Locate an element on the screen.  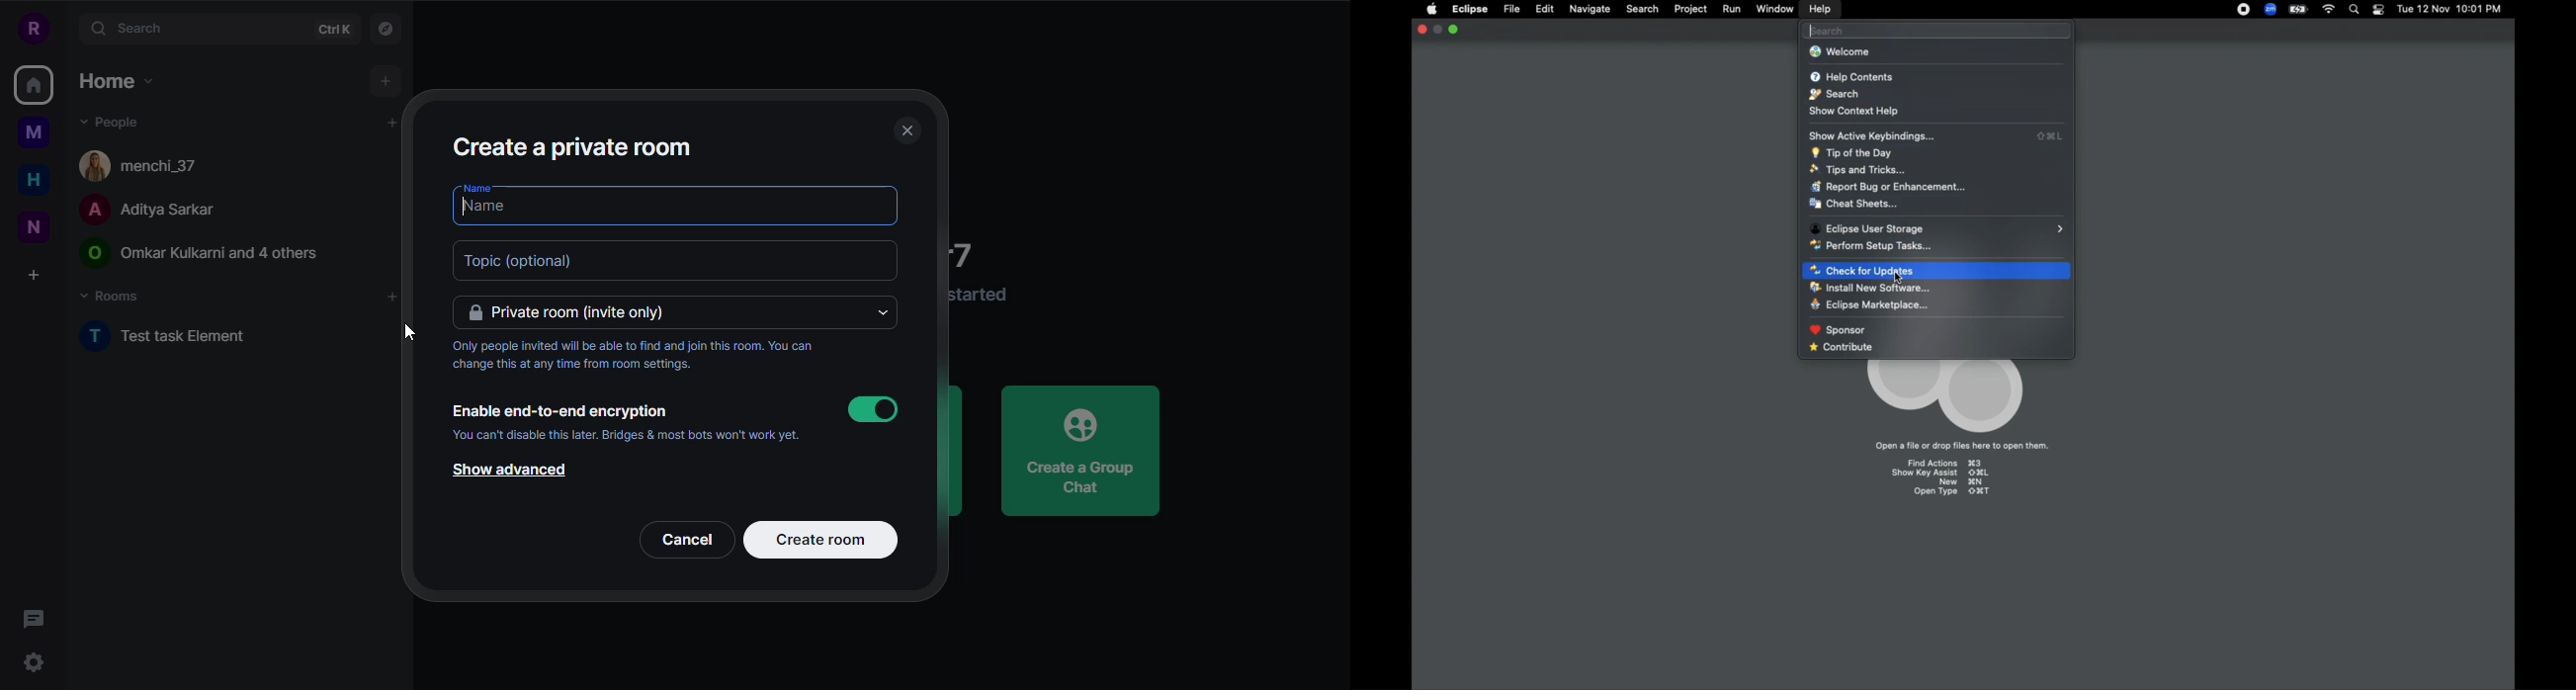
create room is located at coordinates (821, 539).